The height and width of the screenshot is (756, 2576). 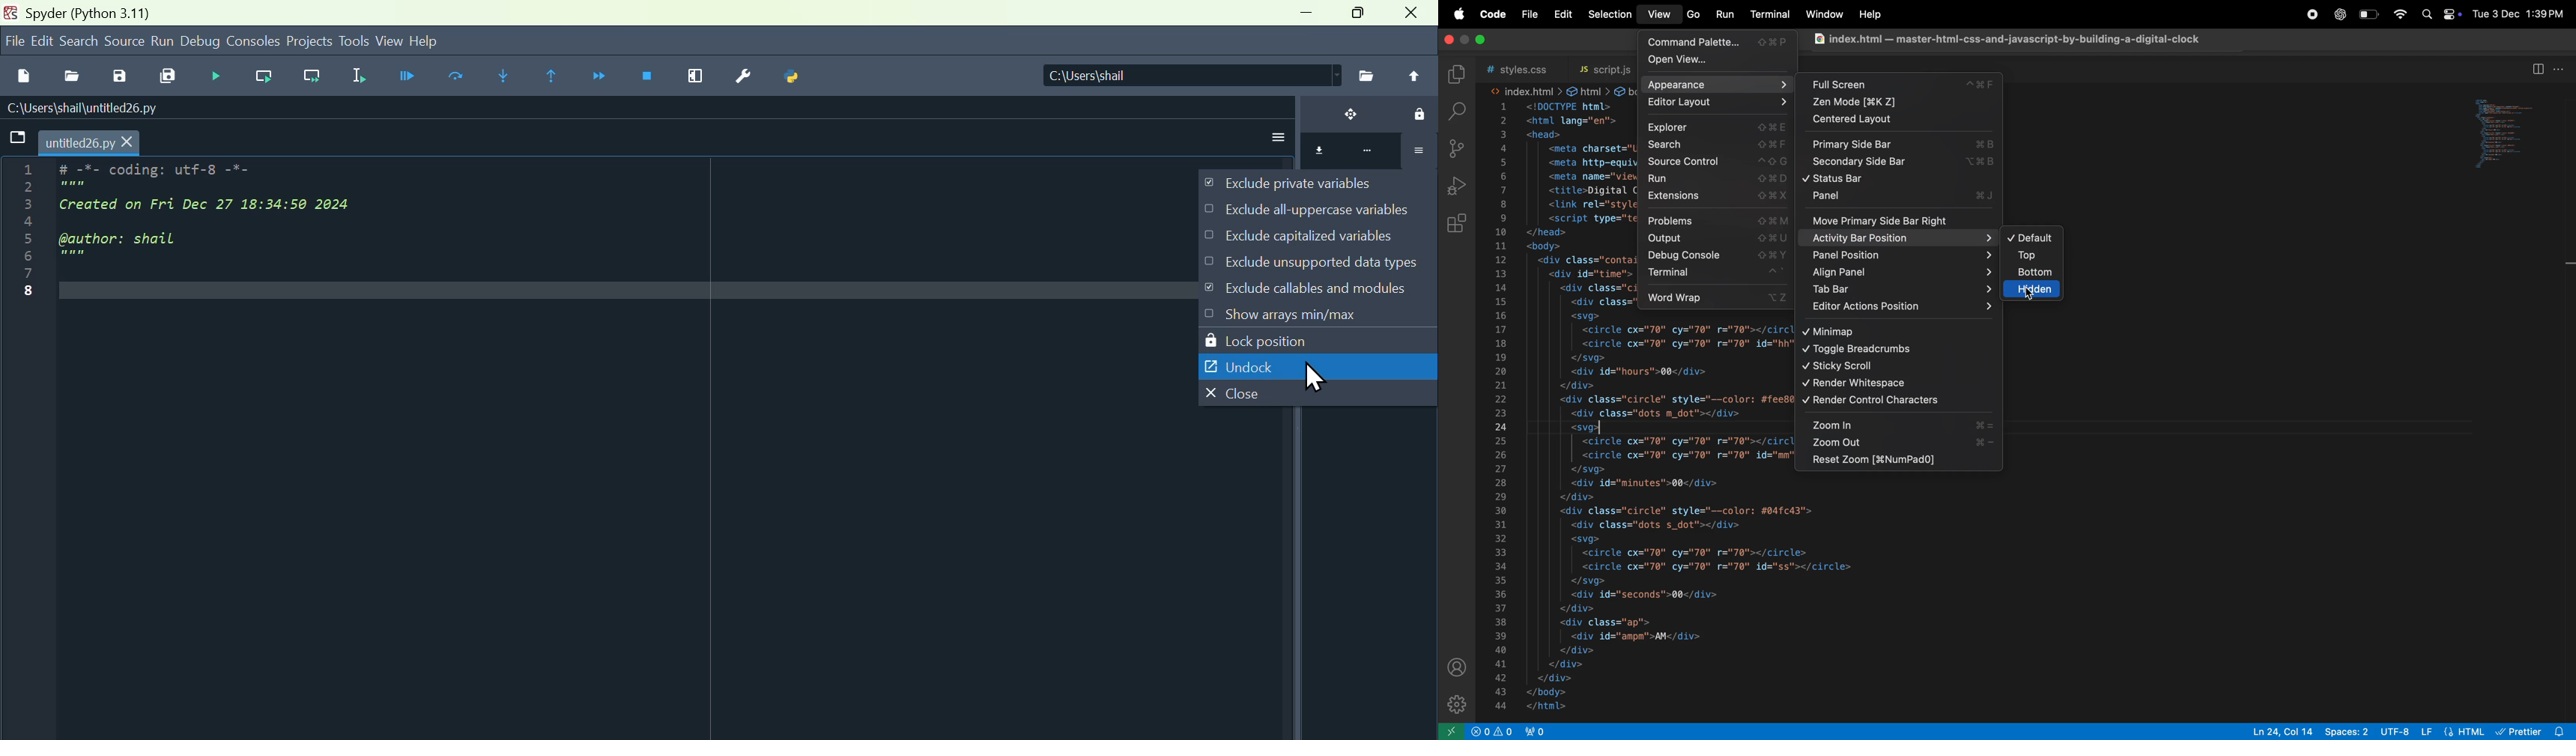 What do you see at coordinates (246, 218) in the screenshot?
I see `# -*- coding: utf-8 -*-
Created on Fri Dec 27 18:34:50 2024
@author: shail` at bounding box center [246, 218].